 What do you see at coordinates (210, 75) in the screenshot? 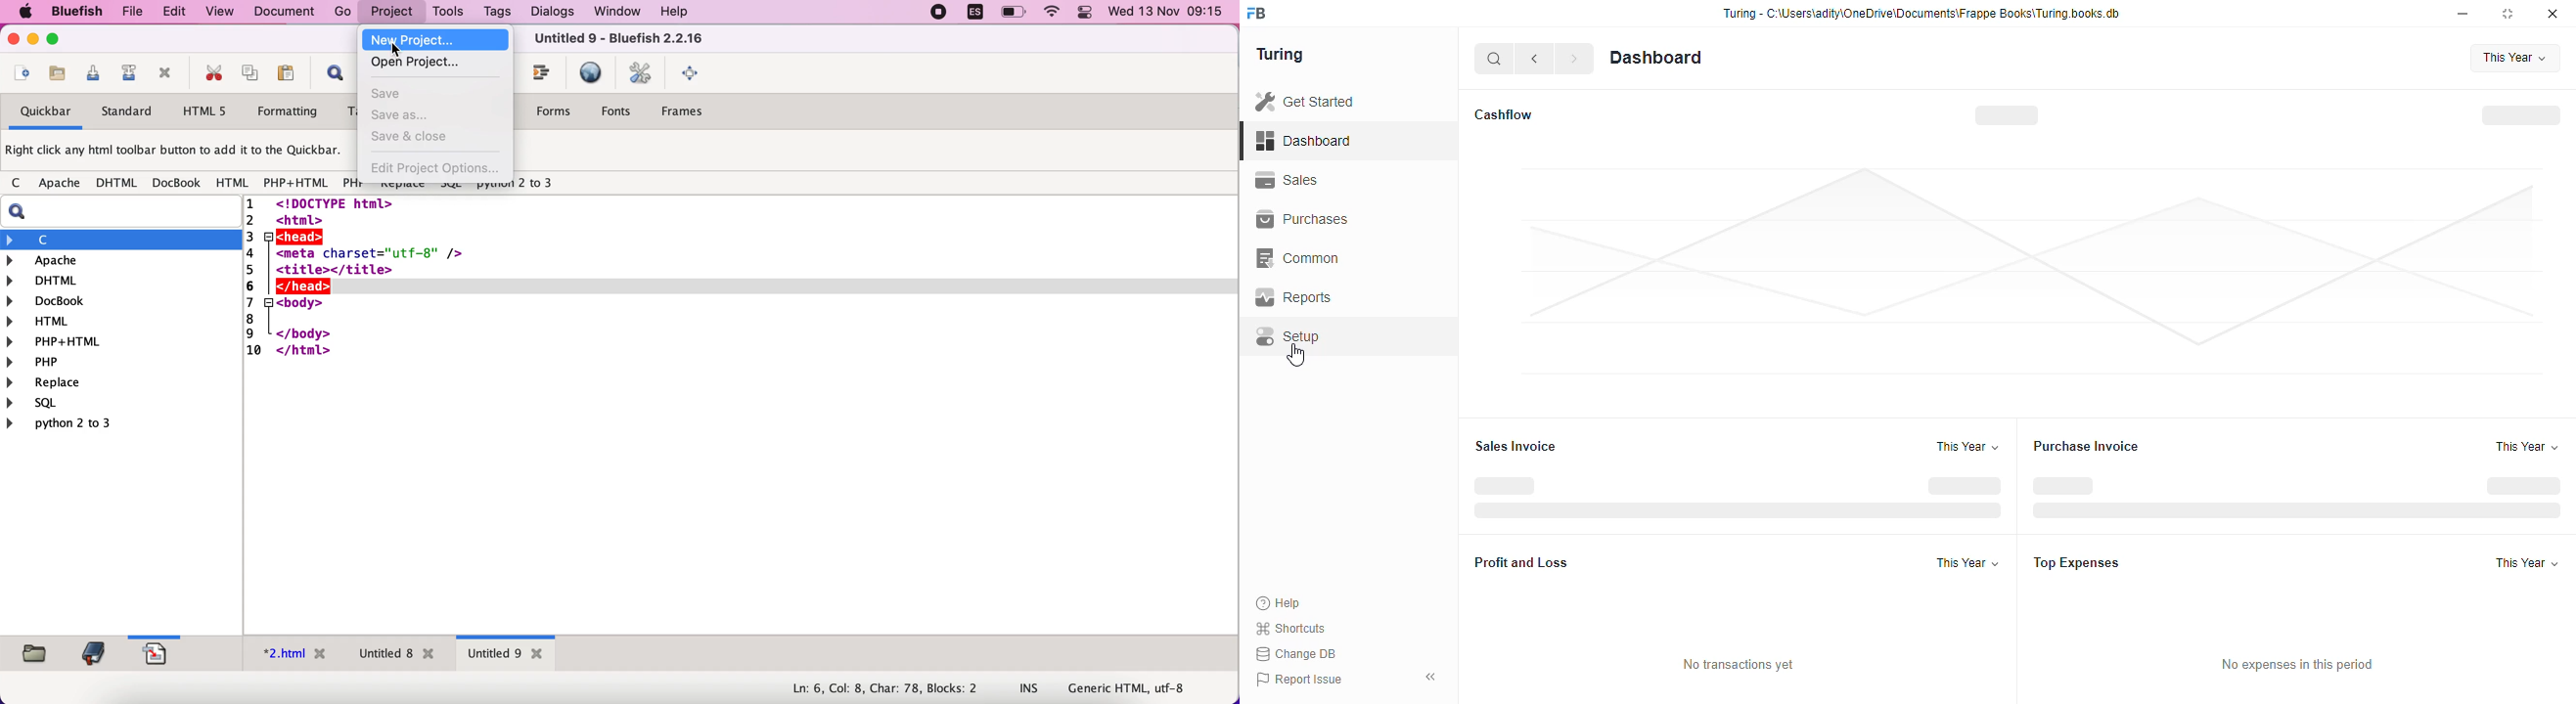
I see `cut` at bounding box center [210, 75].